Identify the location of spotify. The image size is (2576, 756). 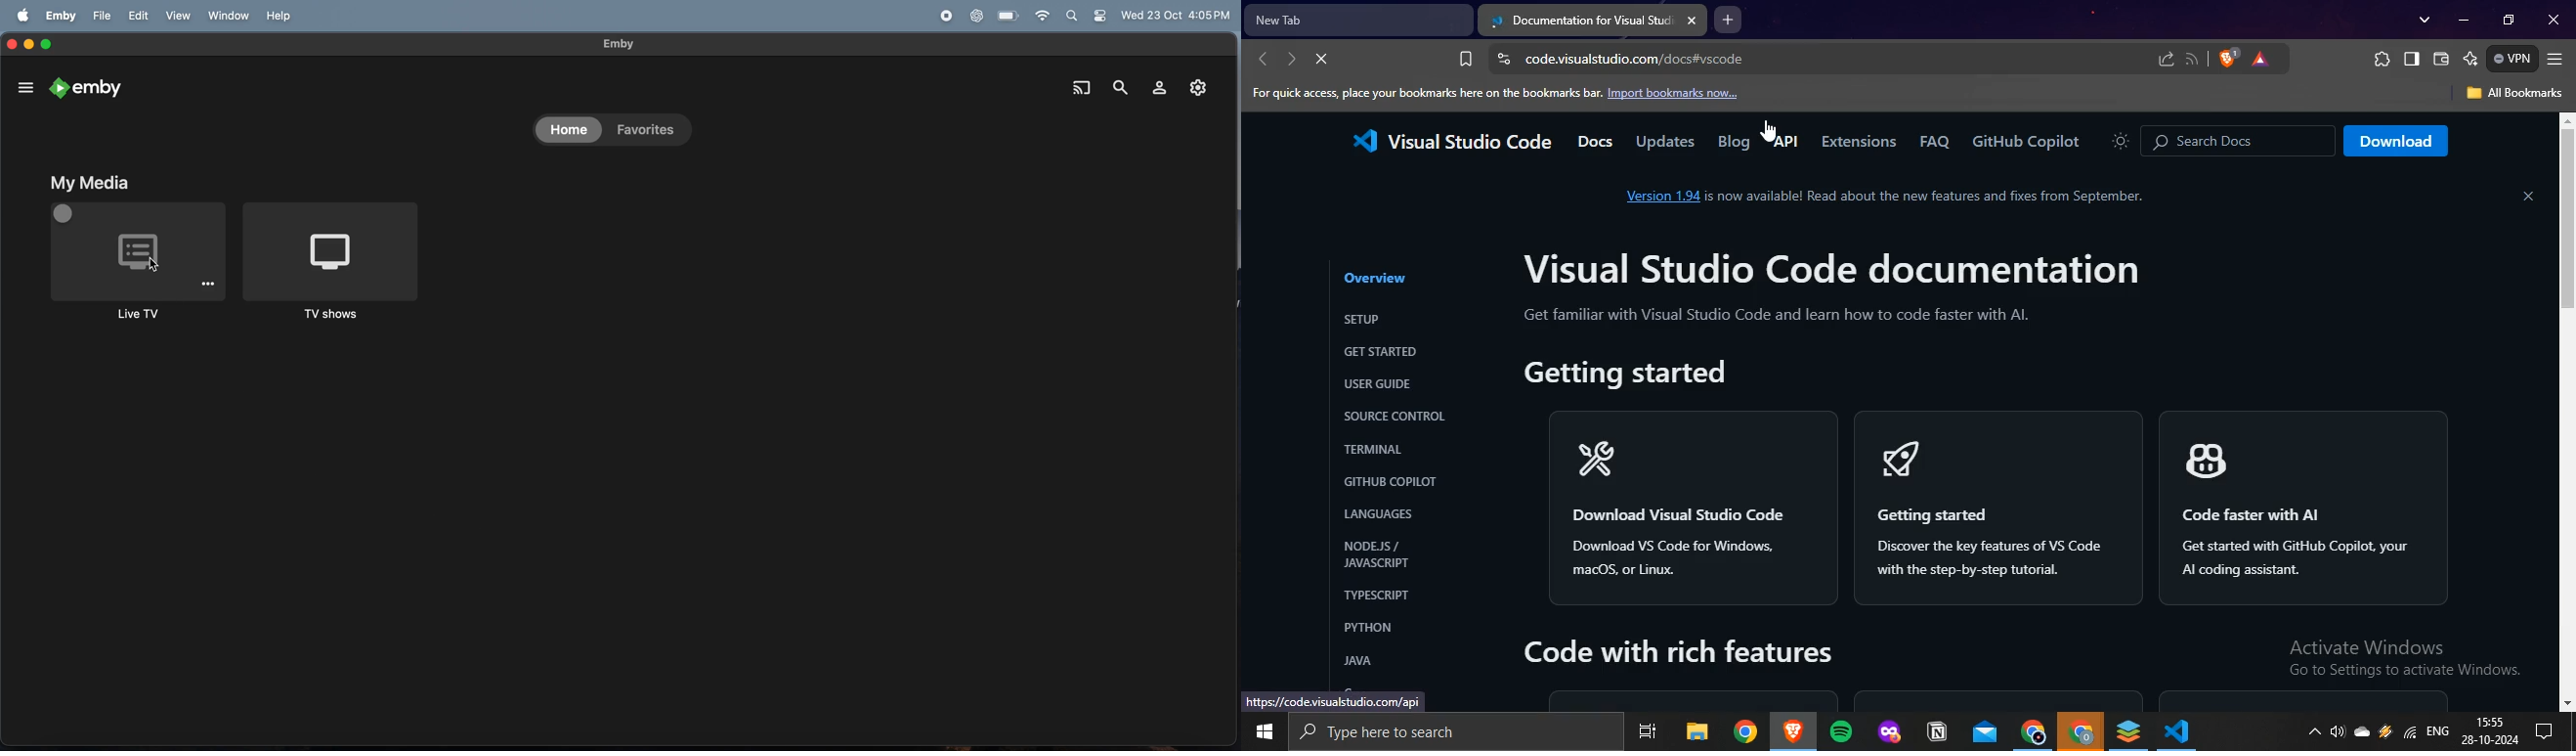
(1837, 731).